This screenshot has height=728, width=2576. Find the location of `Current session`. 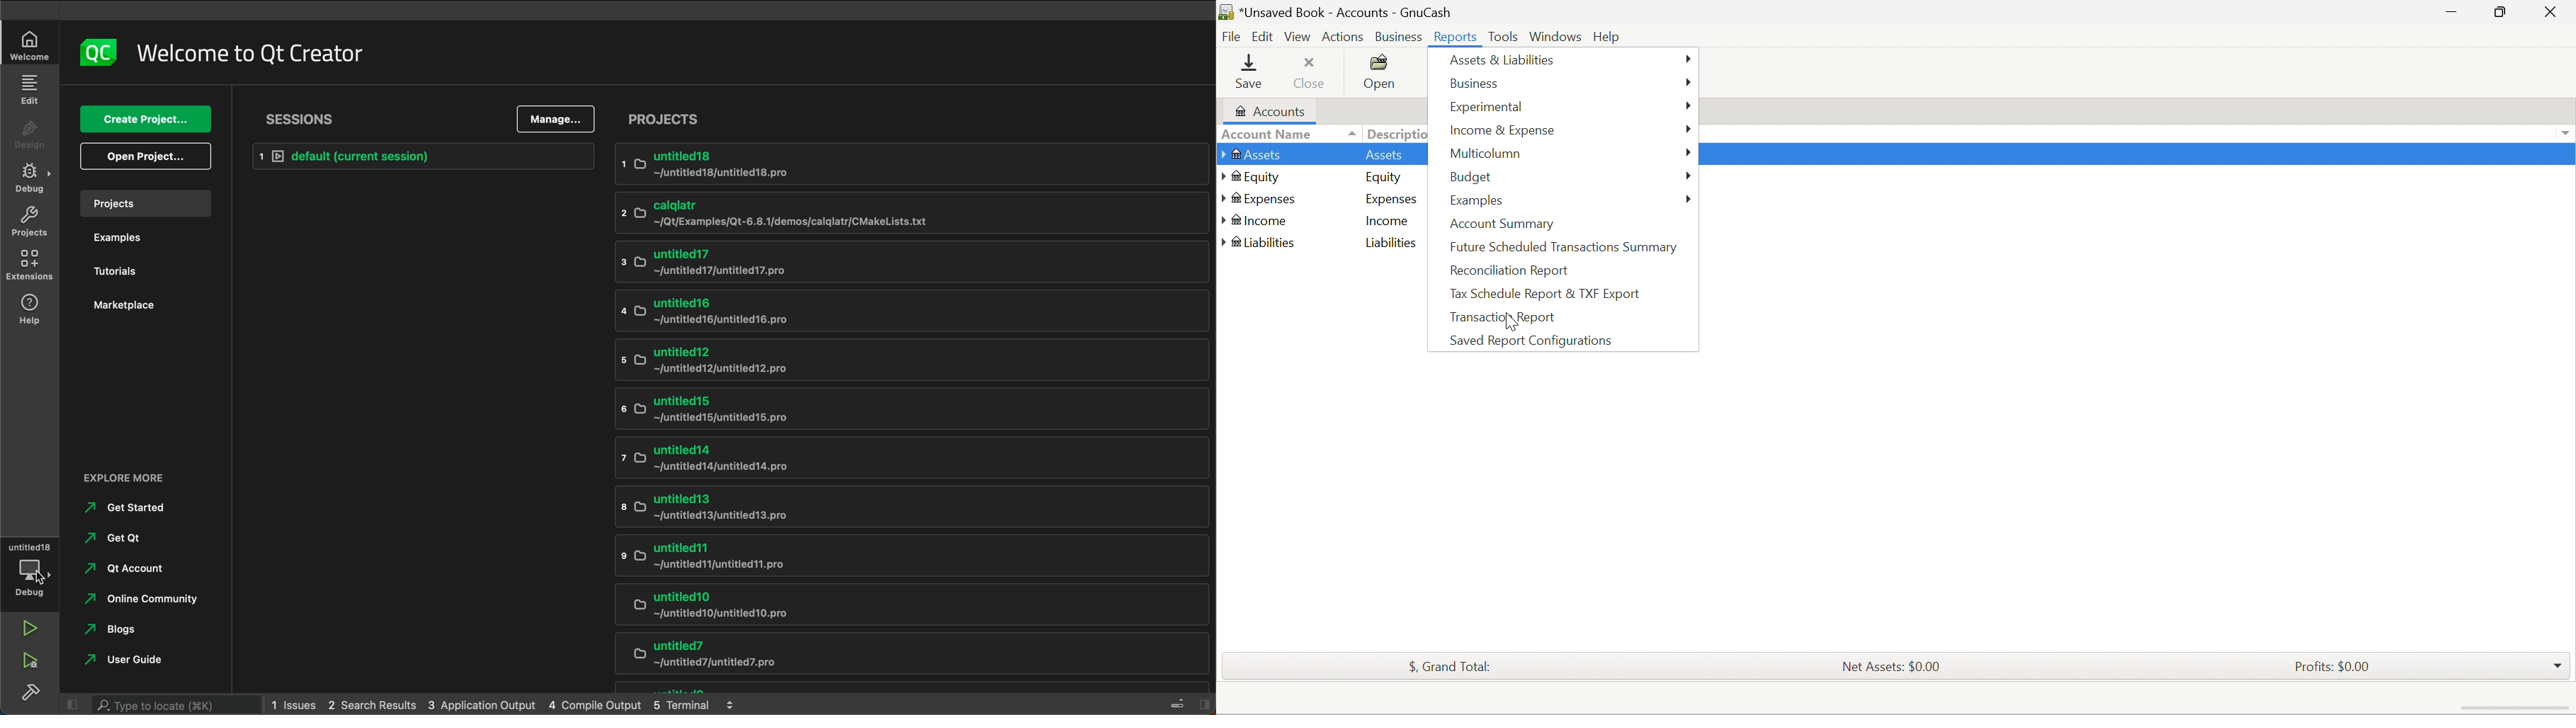

Current session is located at coordinates (426, 156).